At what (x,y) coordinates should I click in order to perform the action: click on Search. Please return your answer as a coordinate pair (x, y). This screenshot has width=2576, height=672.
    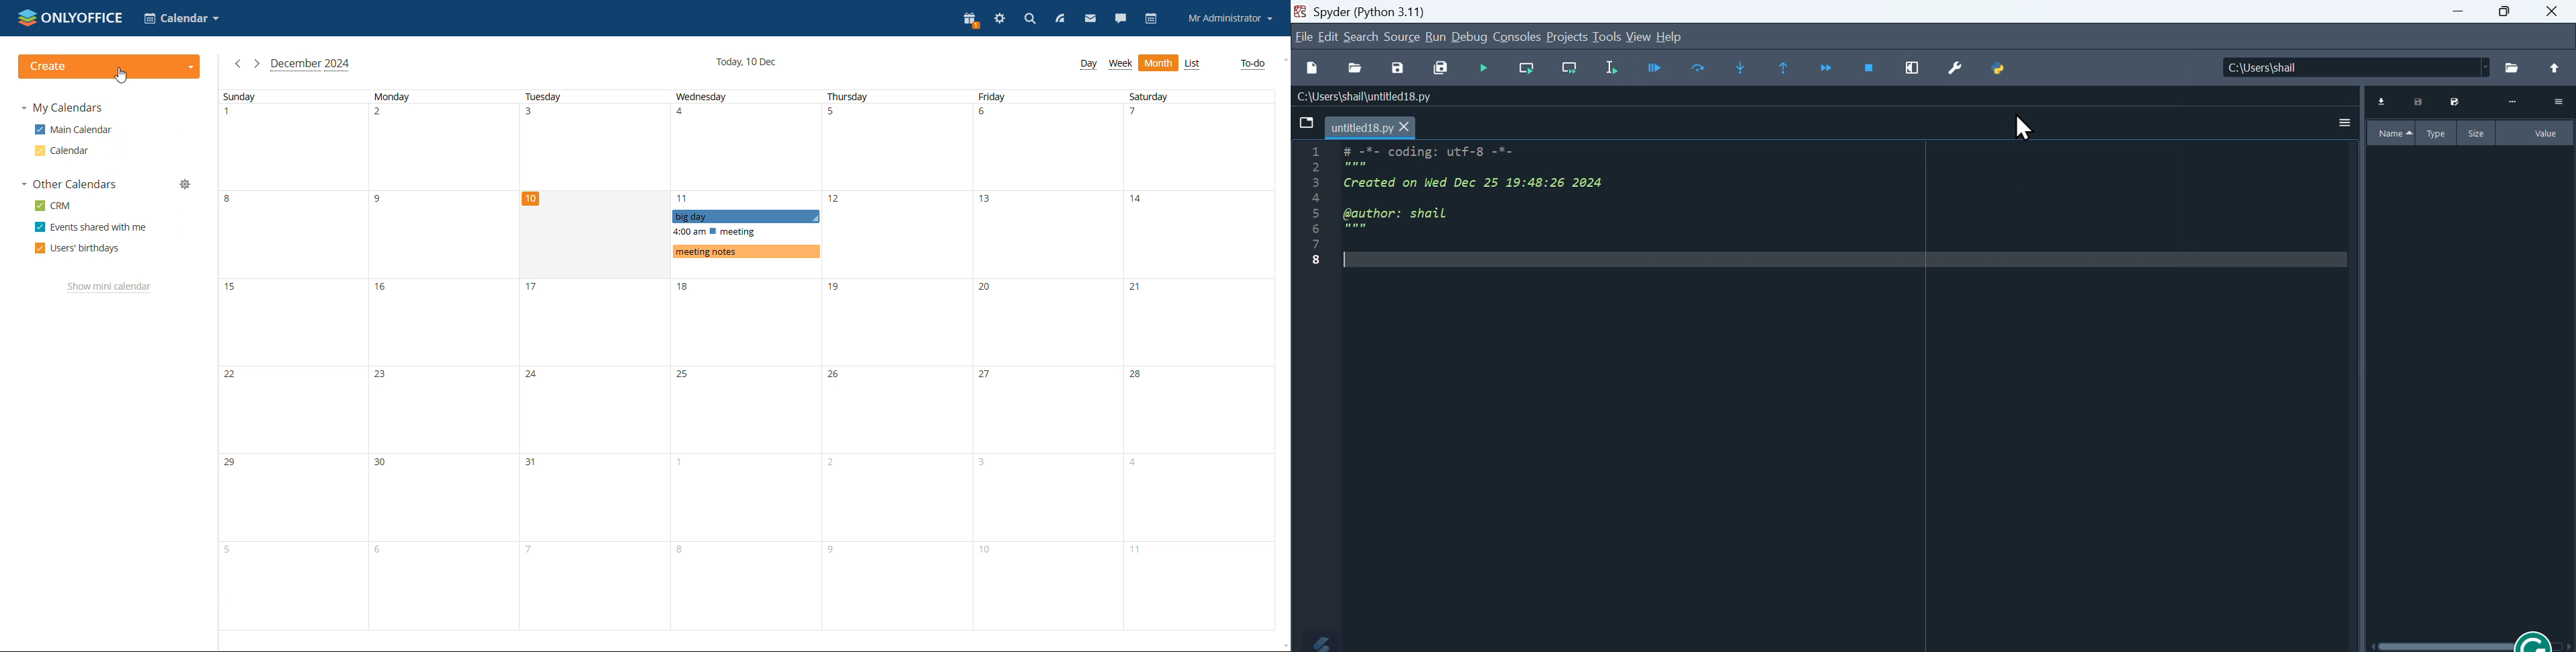
    Looking at the image, I should click on (1363, 36).